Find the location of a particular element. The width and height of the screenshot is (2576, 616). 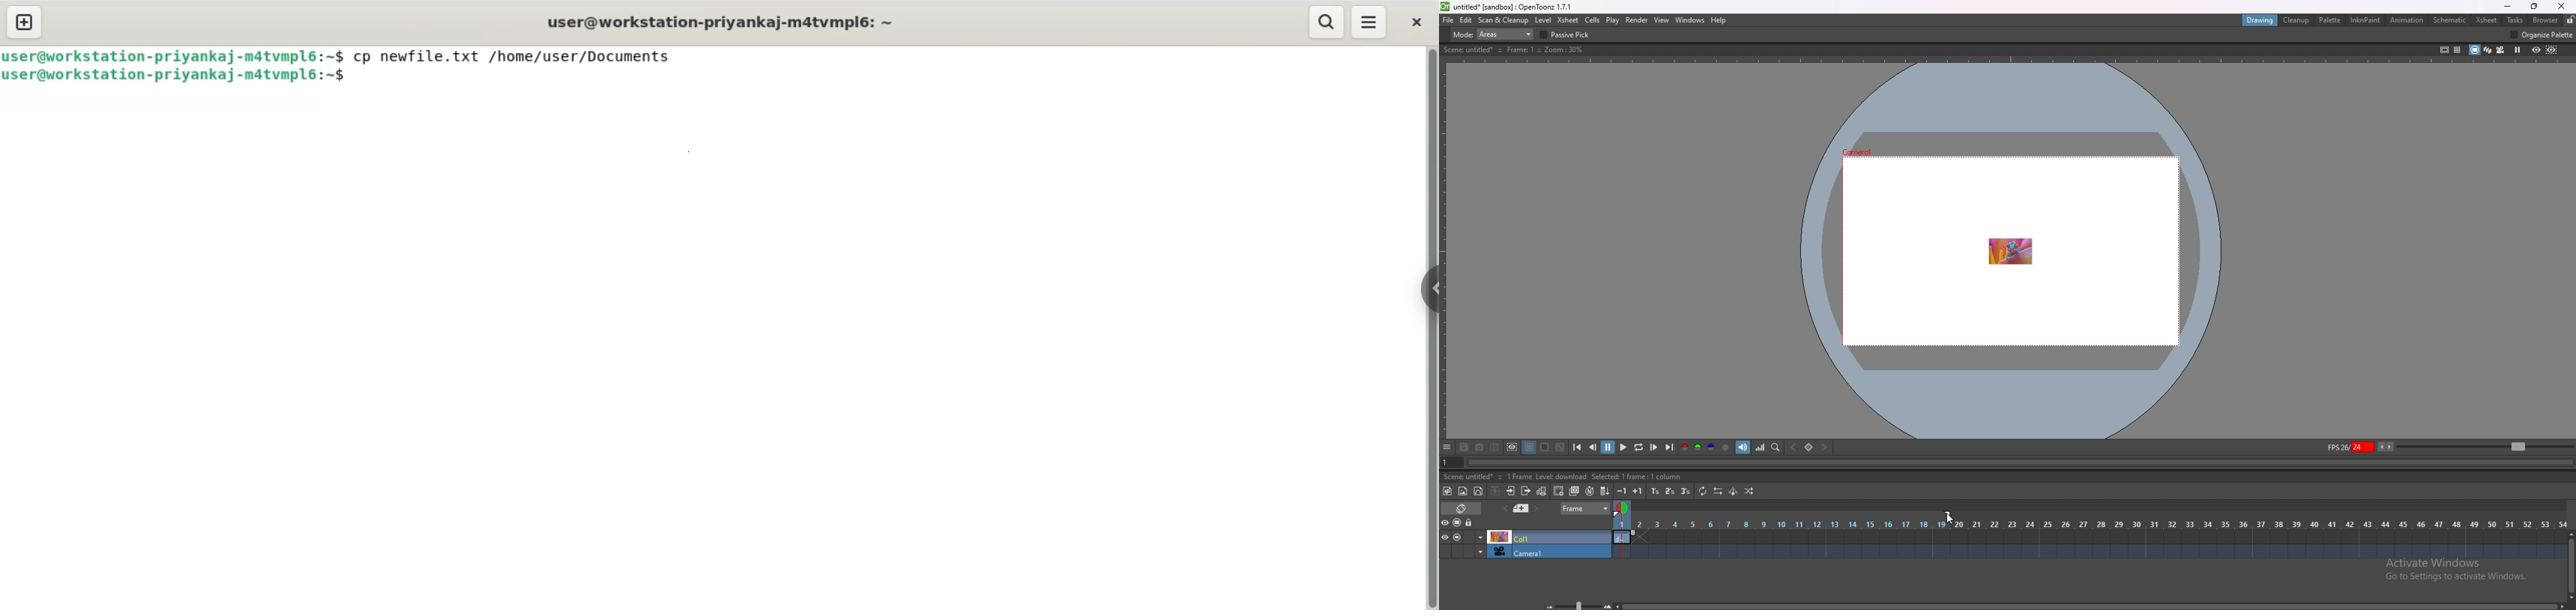

next frame is located at coordinates (1655, 447).